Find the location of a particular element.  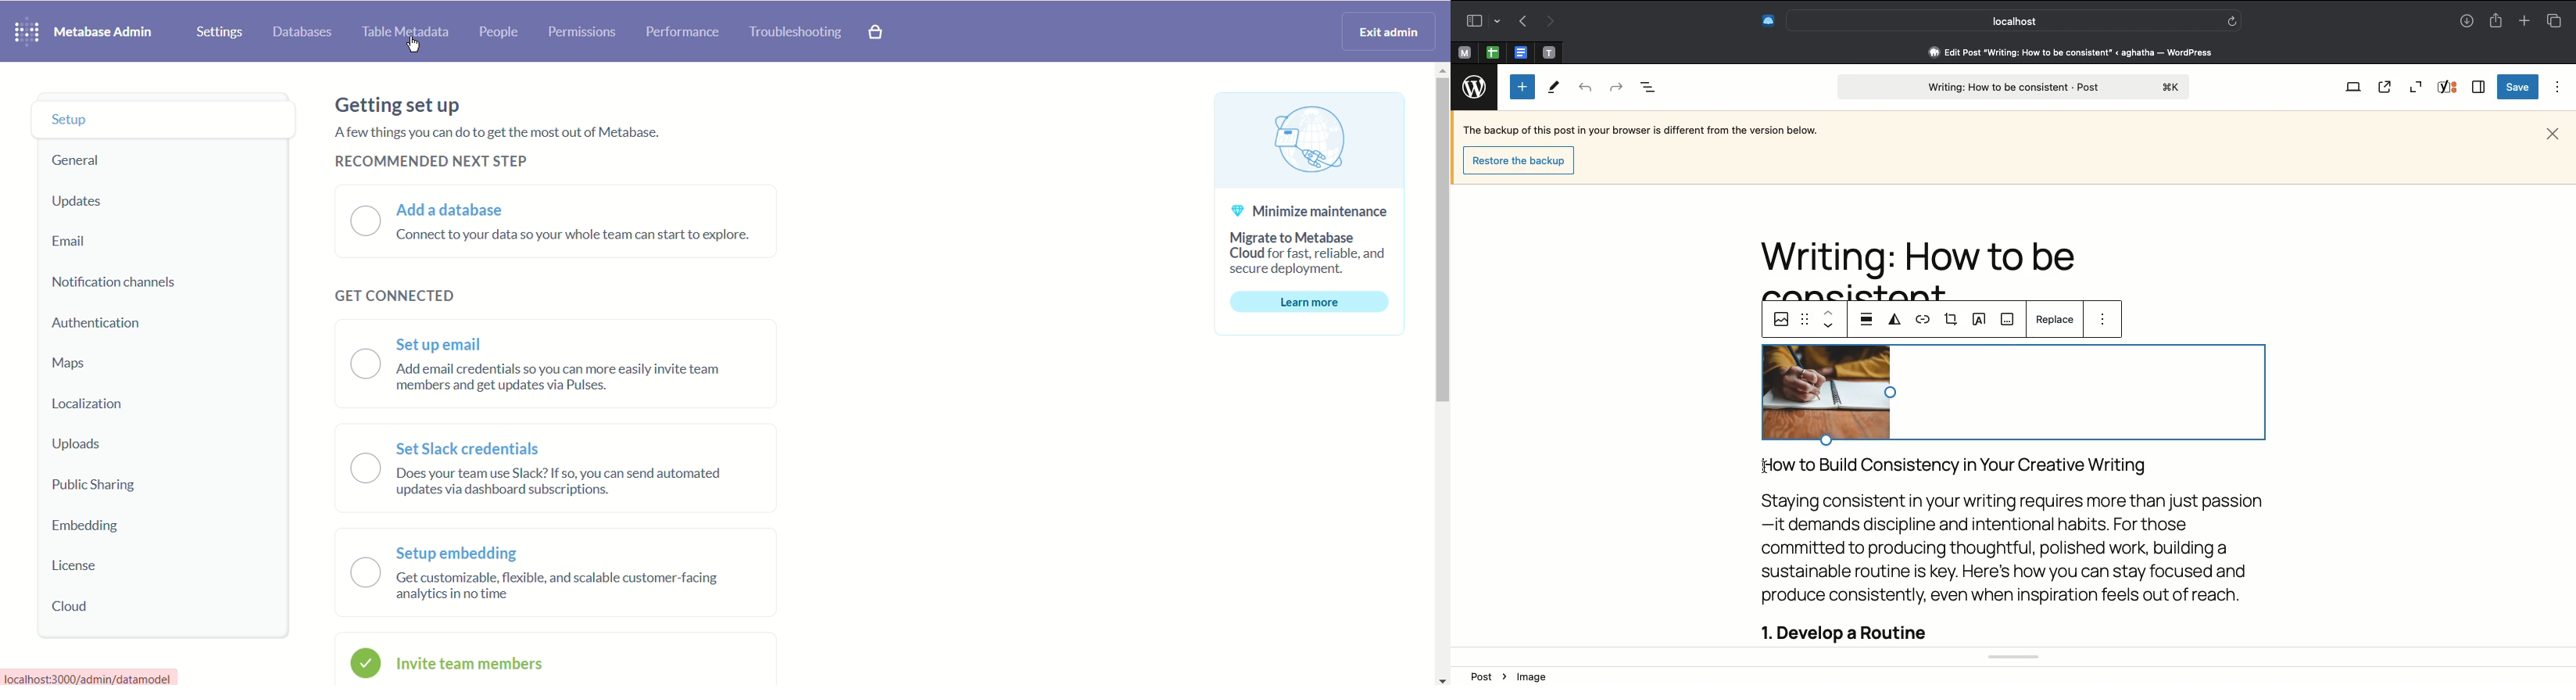

Crop is located at coordinates (1951, 319).